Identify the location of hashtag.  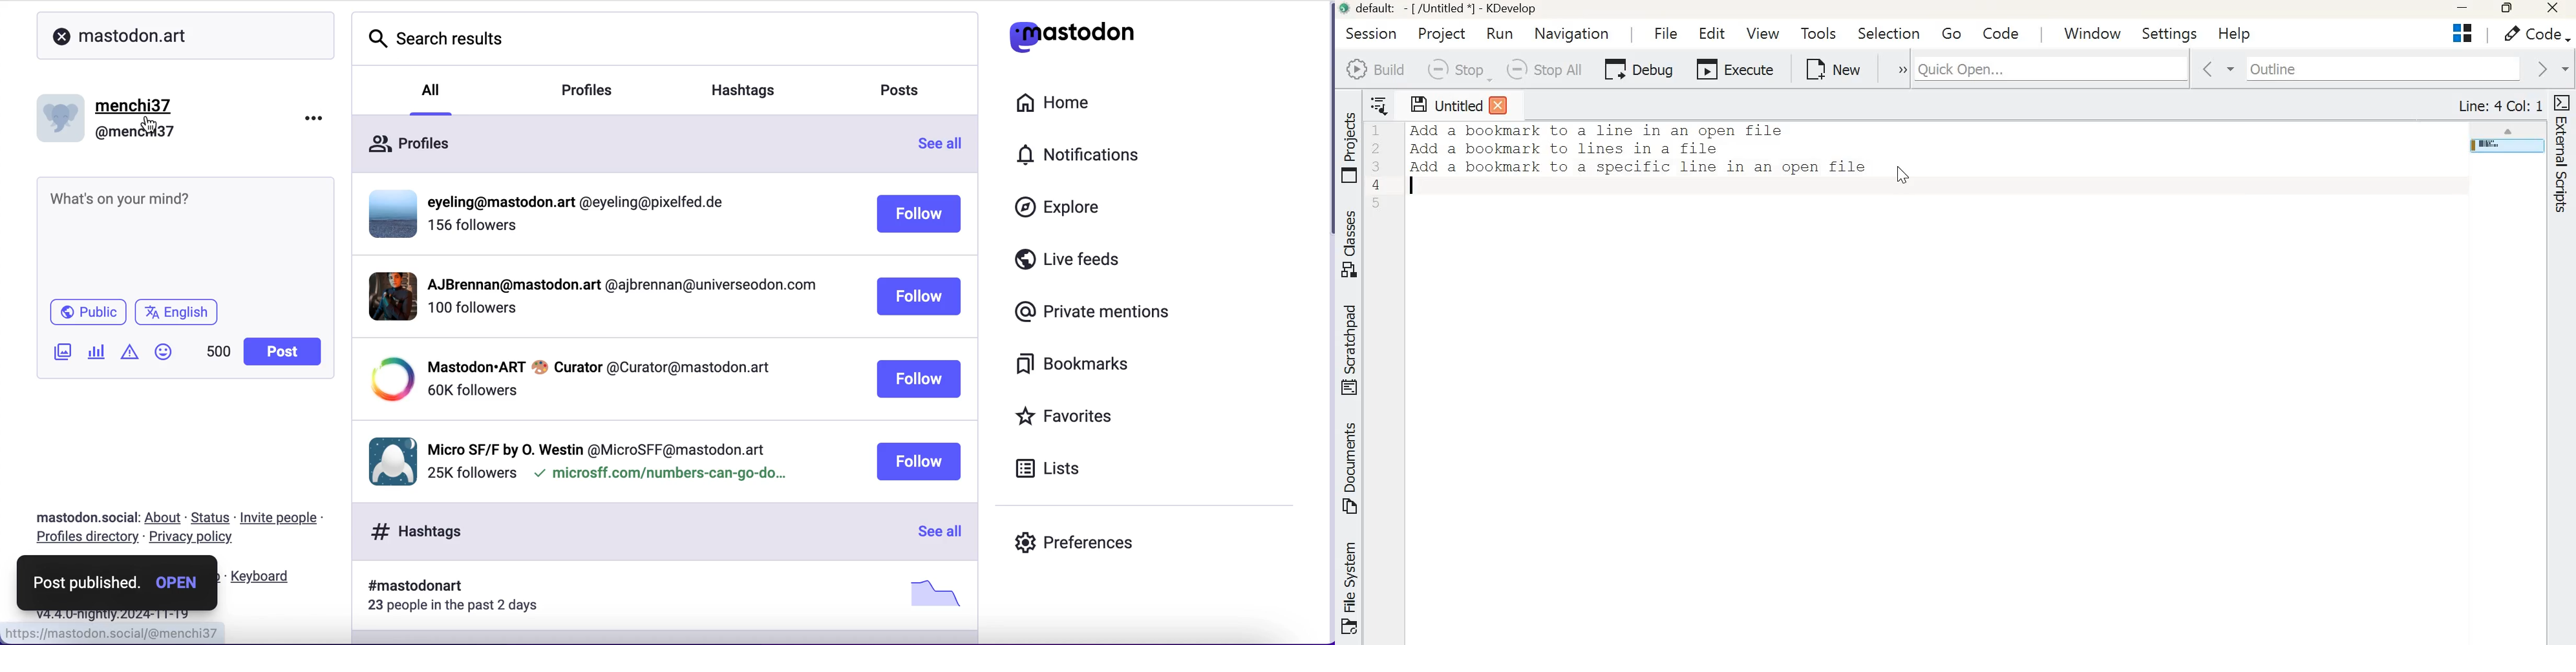
(749, 92).